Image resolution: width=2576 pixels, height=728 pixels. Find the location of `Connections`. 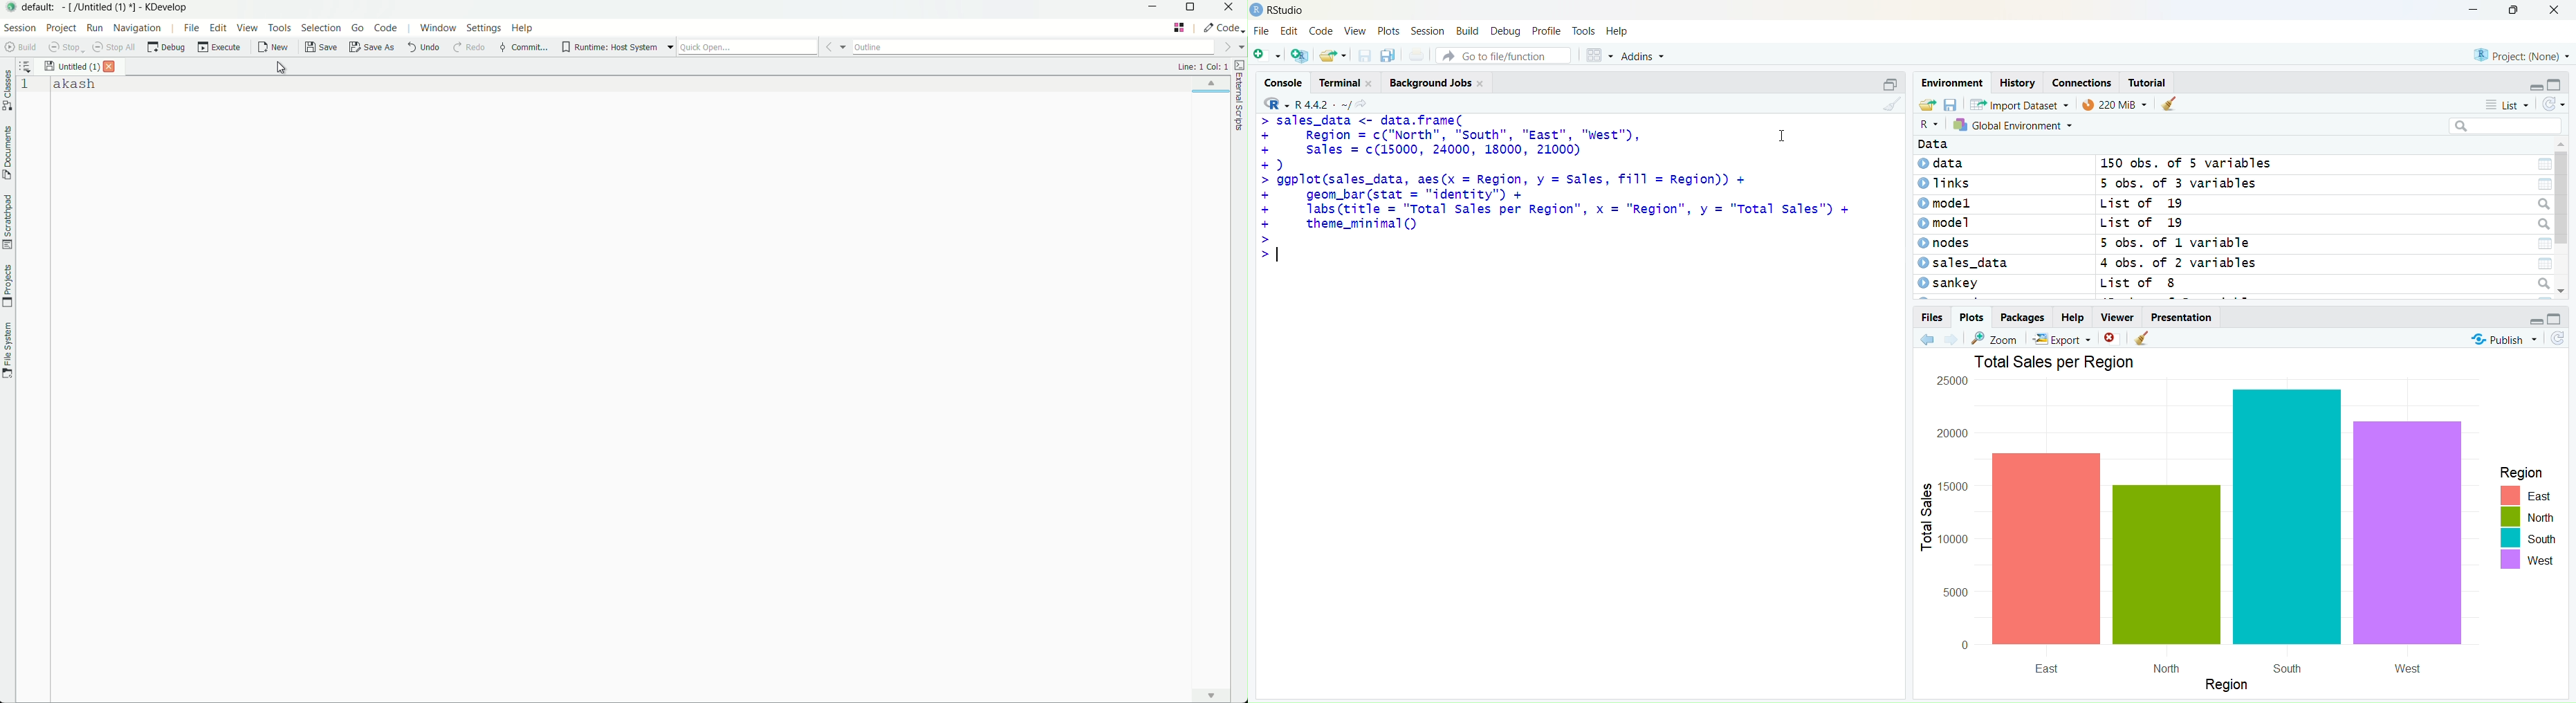

Connections is located at coordinates (2082, 82).